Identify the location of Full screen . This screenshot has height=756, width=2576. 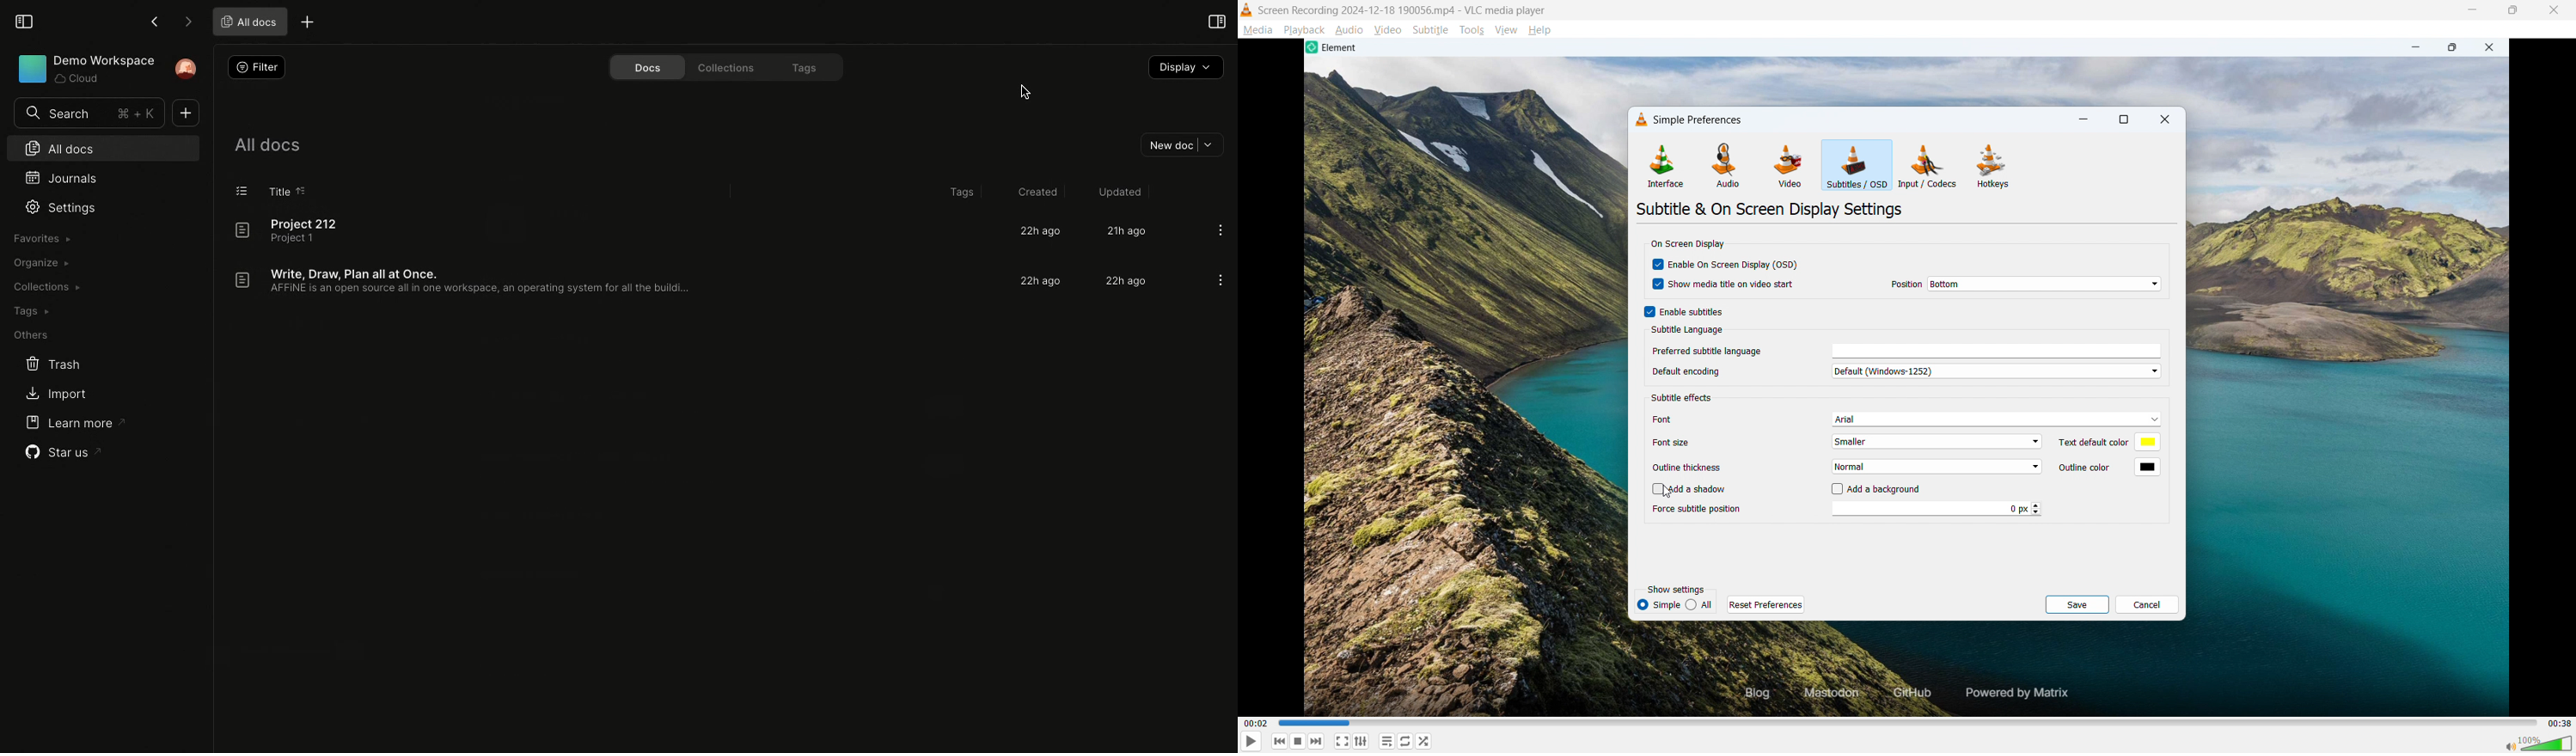
(1342, 740).